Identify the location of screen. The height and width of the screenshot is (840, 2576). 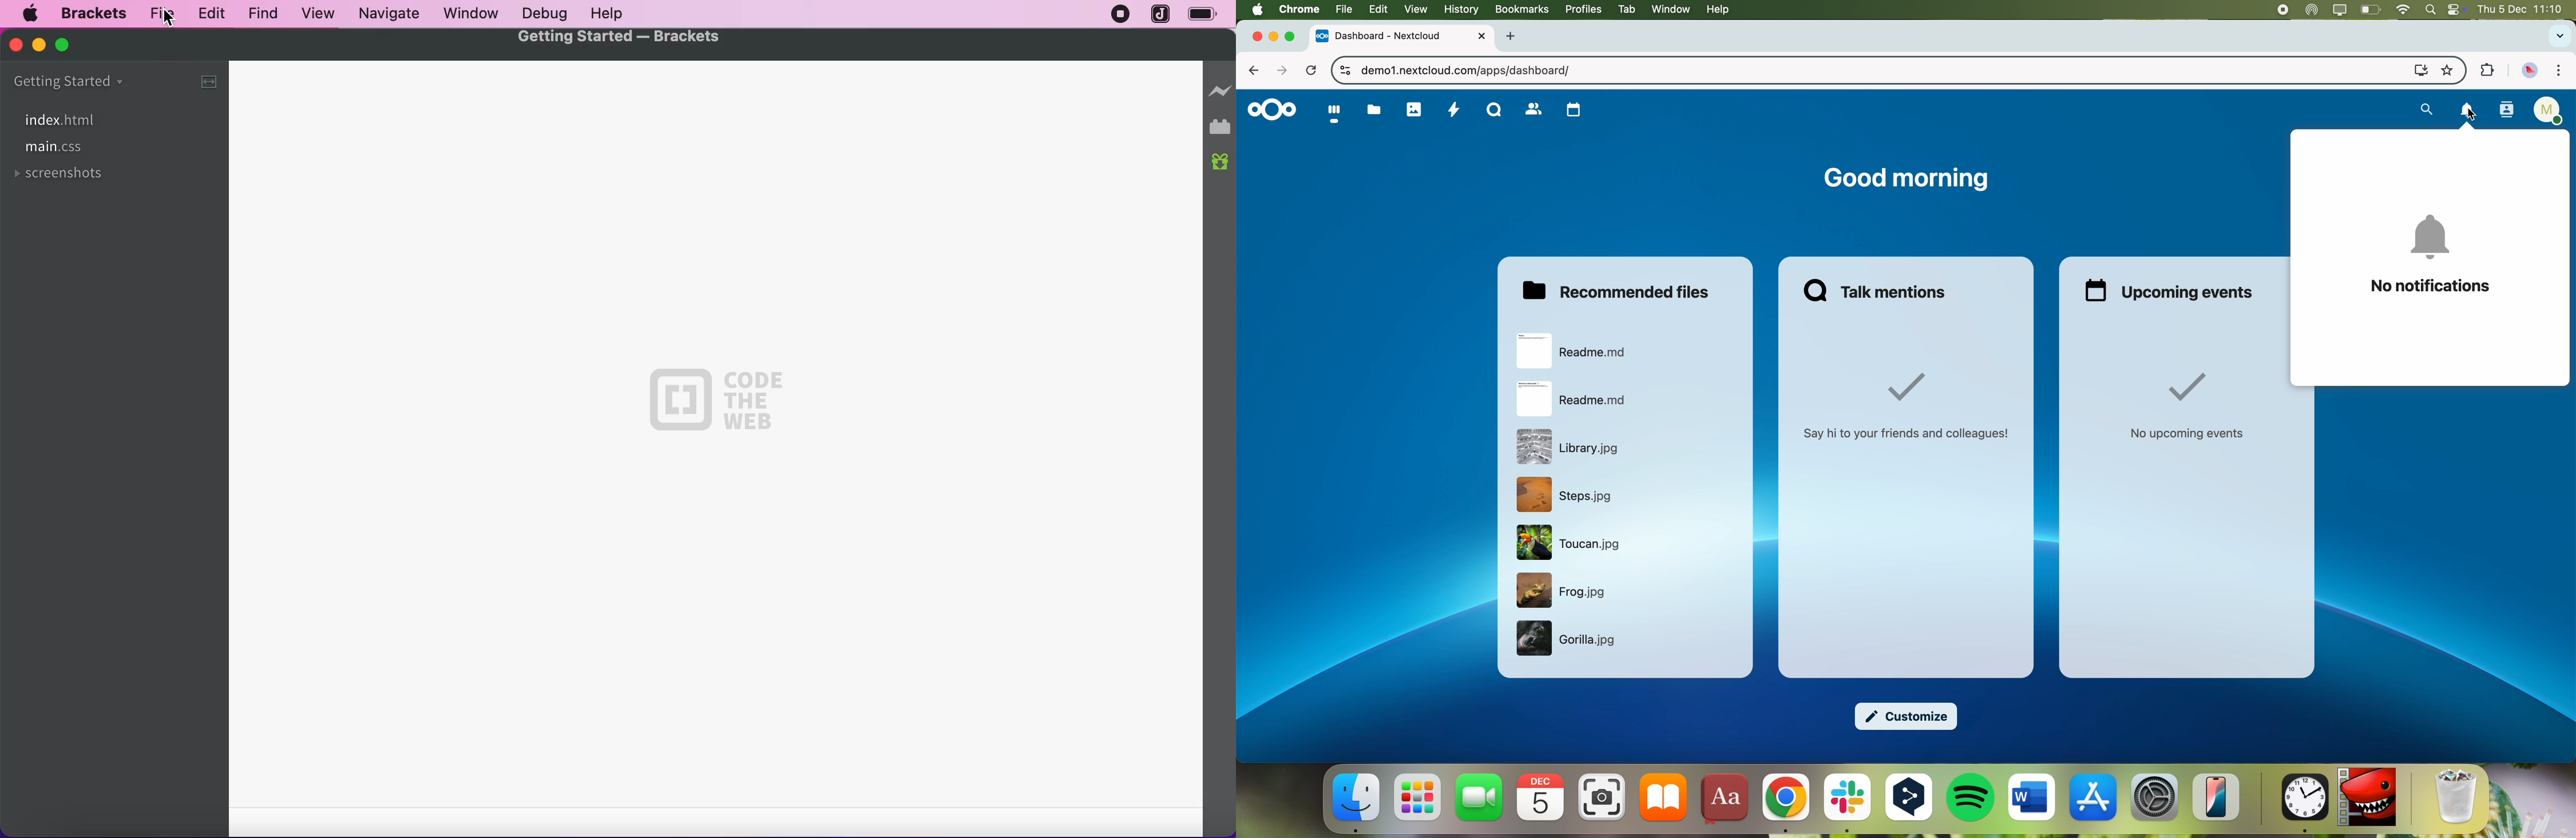
(2339, 10).